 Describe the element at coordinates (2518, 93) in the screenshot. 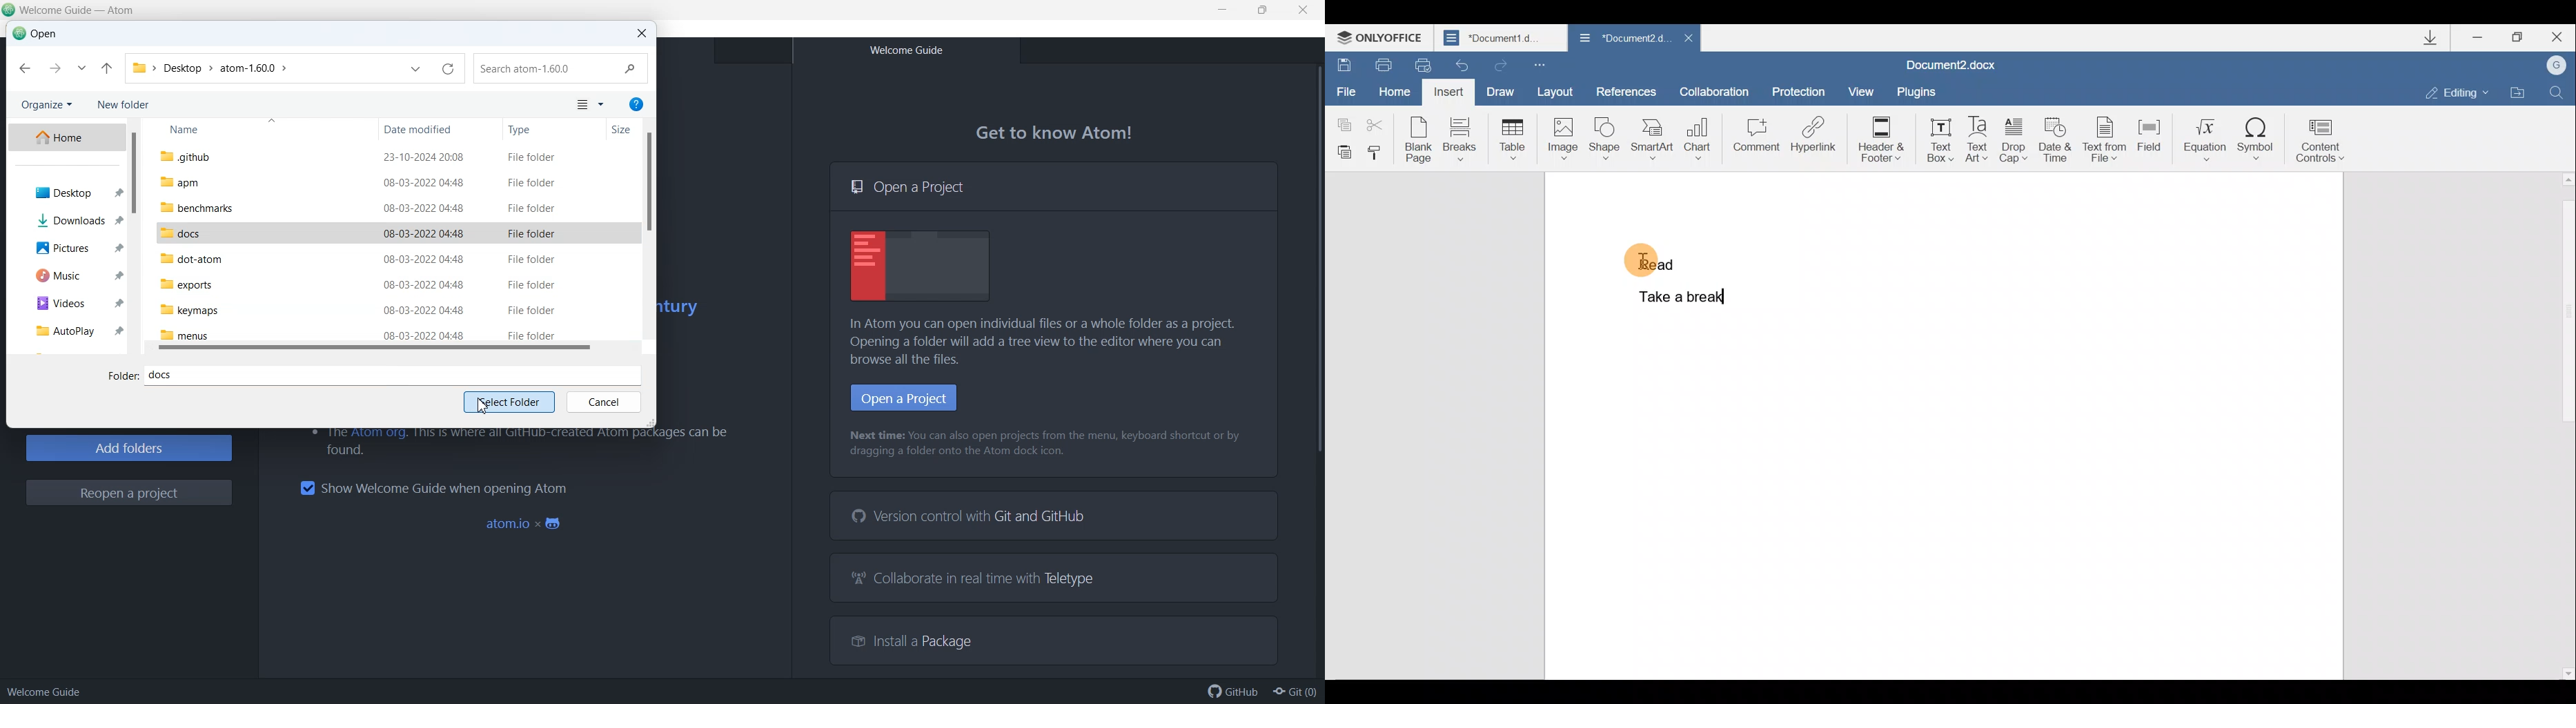

I see `Open file location` at that location.